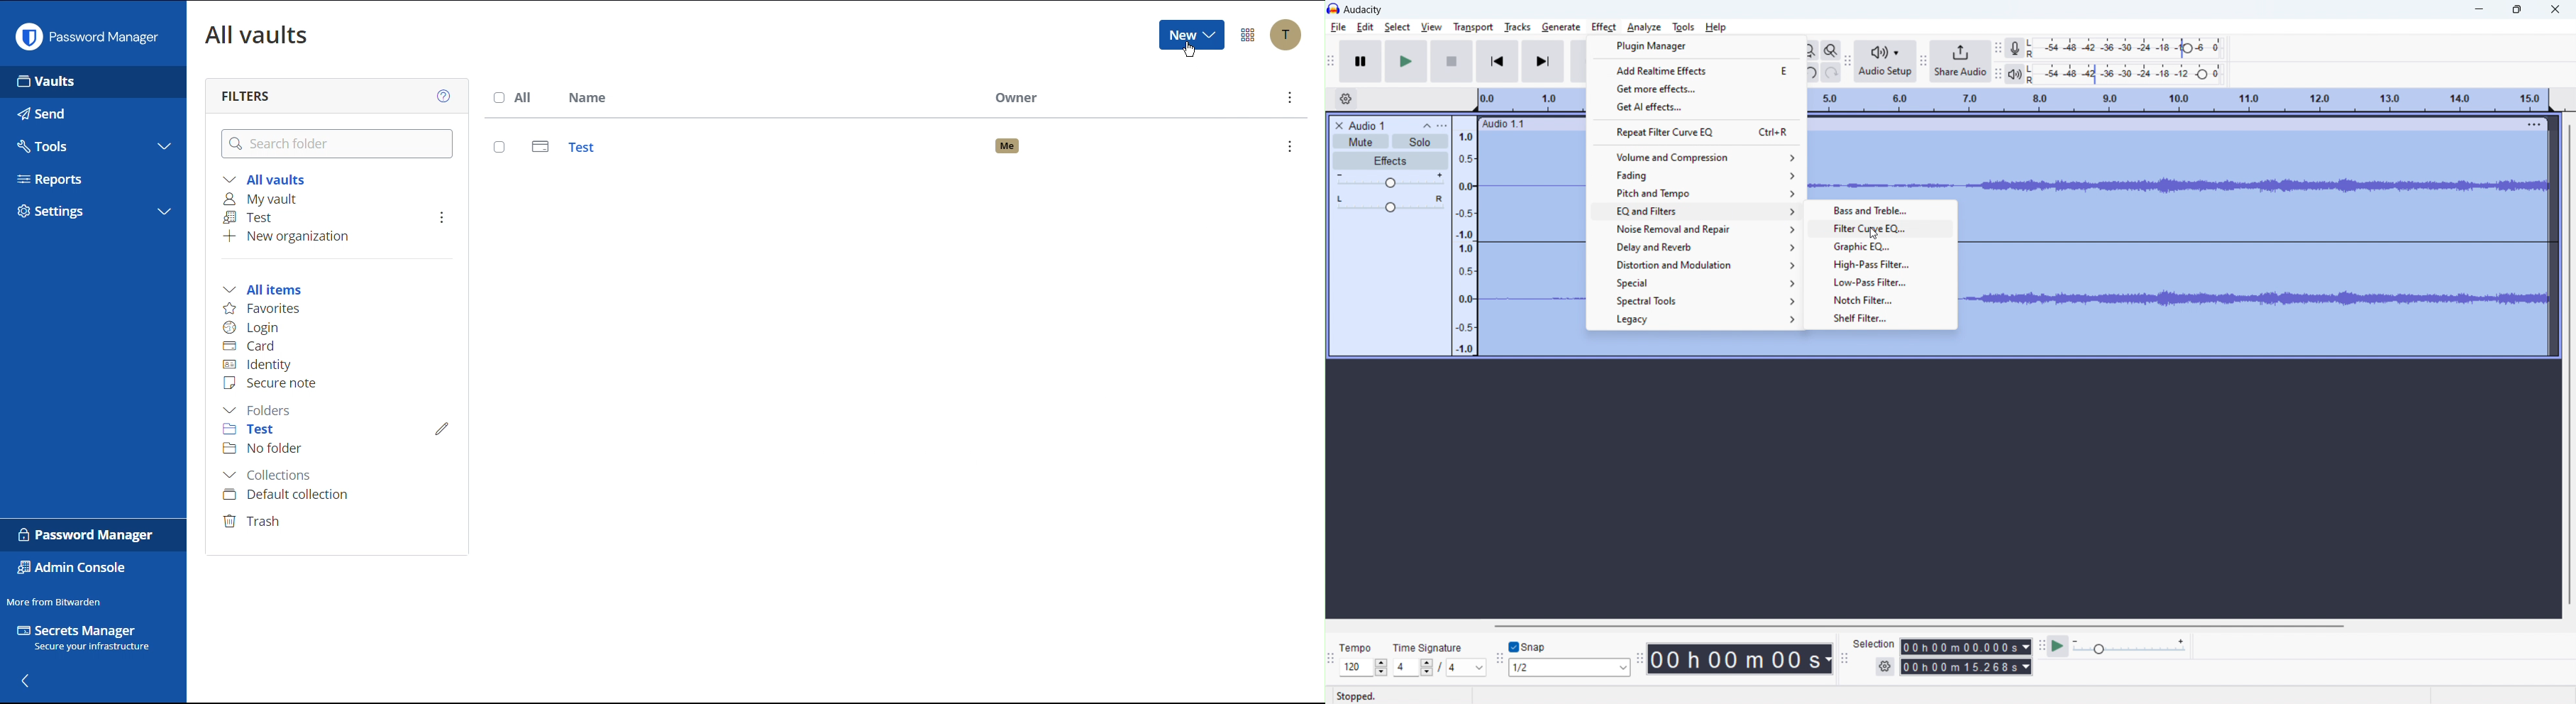 This screenshot has width=2576, height=728. What do you see at coordinates (263, 309) in the screenshot?
I see `Favorites` at bounding box center [263, 309].